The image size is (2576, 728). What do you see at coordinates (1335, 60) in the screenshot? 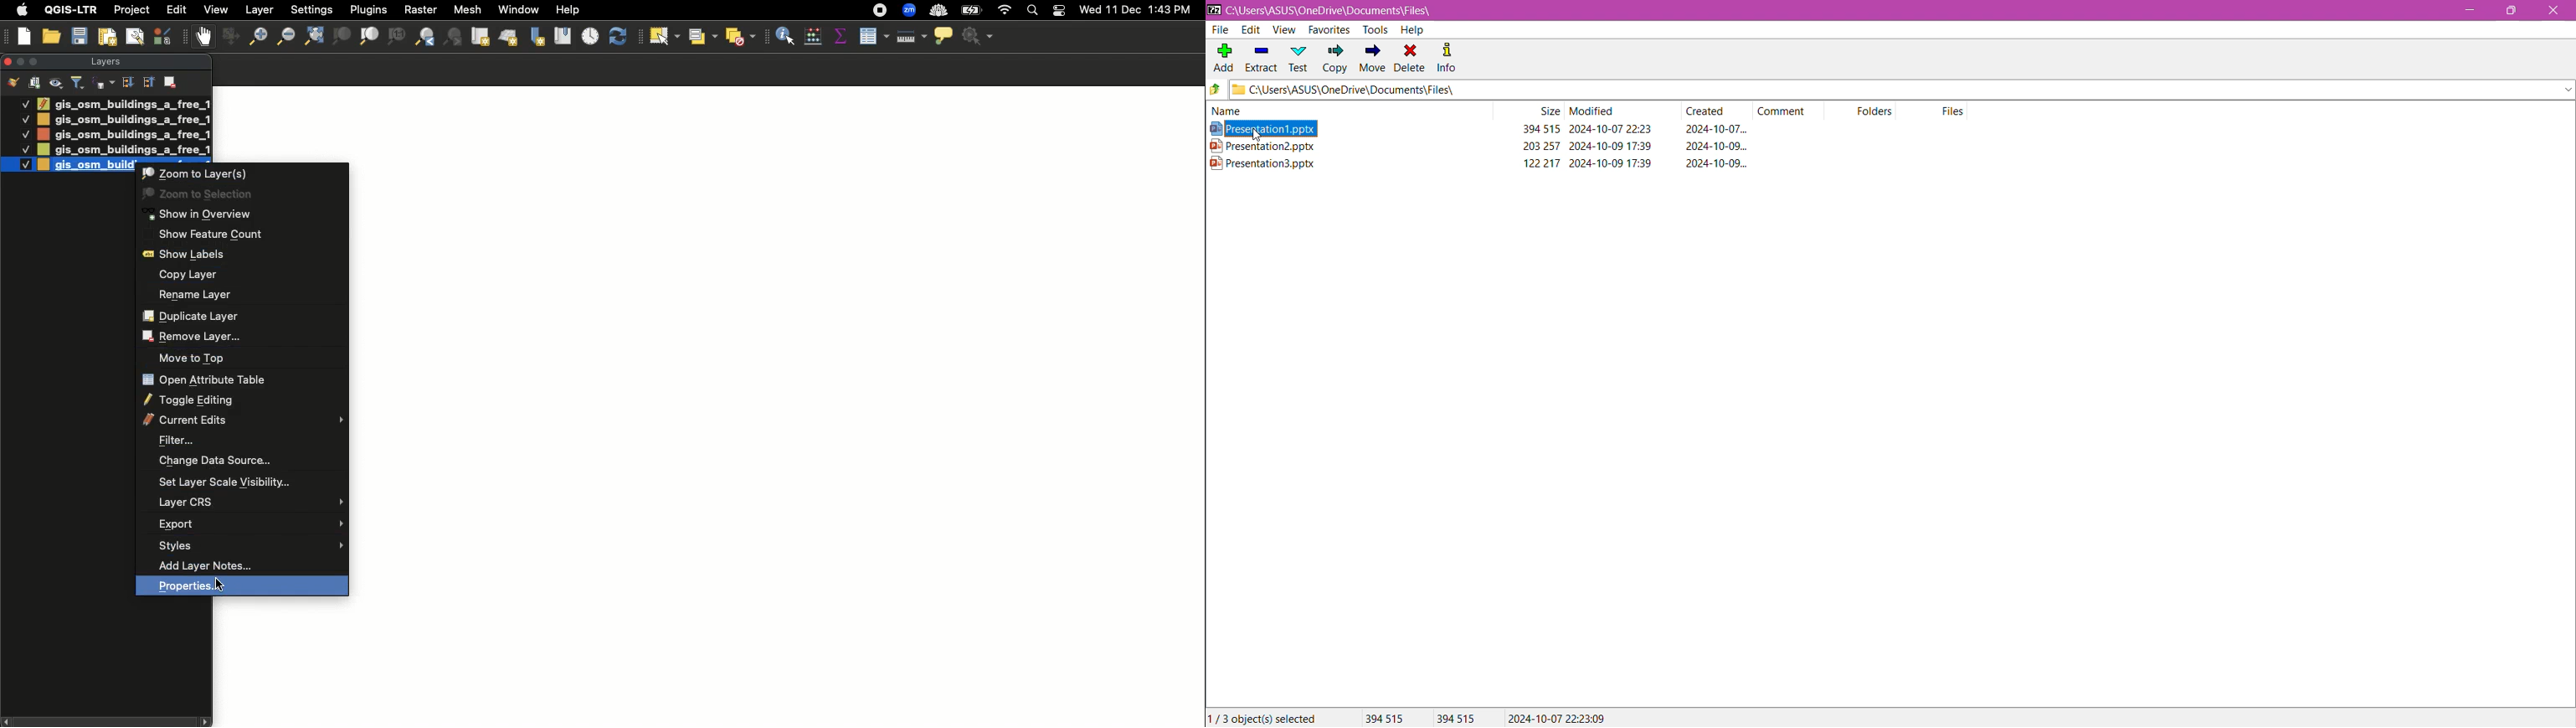
I see `Copy` at bounding box center [1335, 60].